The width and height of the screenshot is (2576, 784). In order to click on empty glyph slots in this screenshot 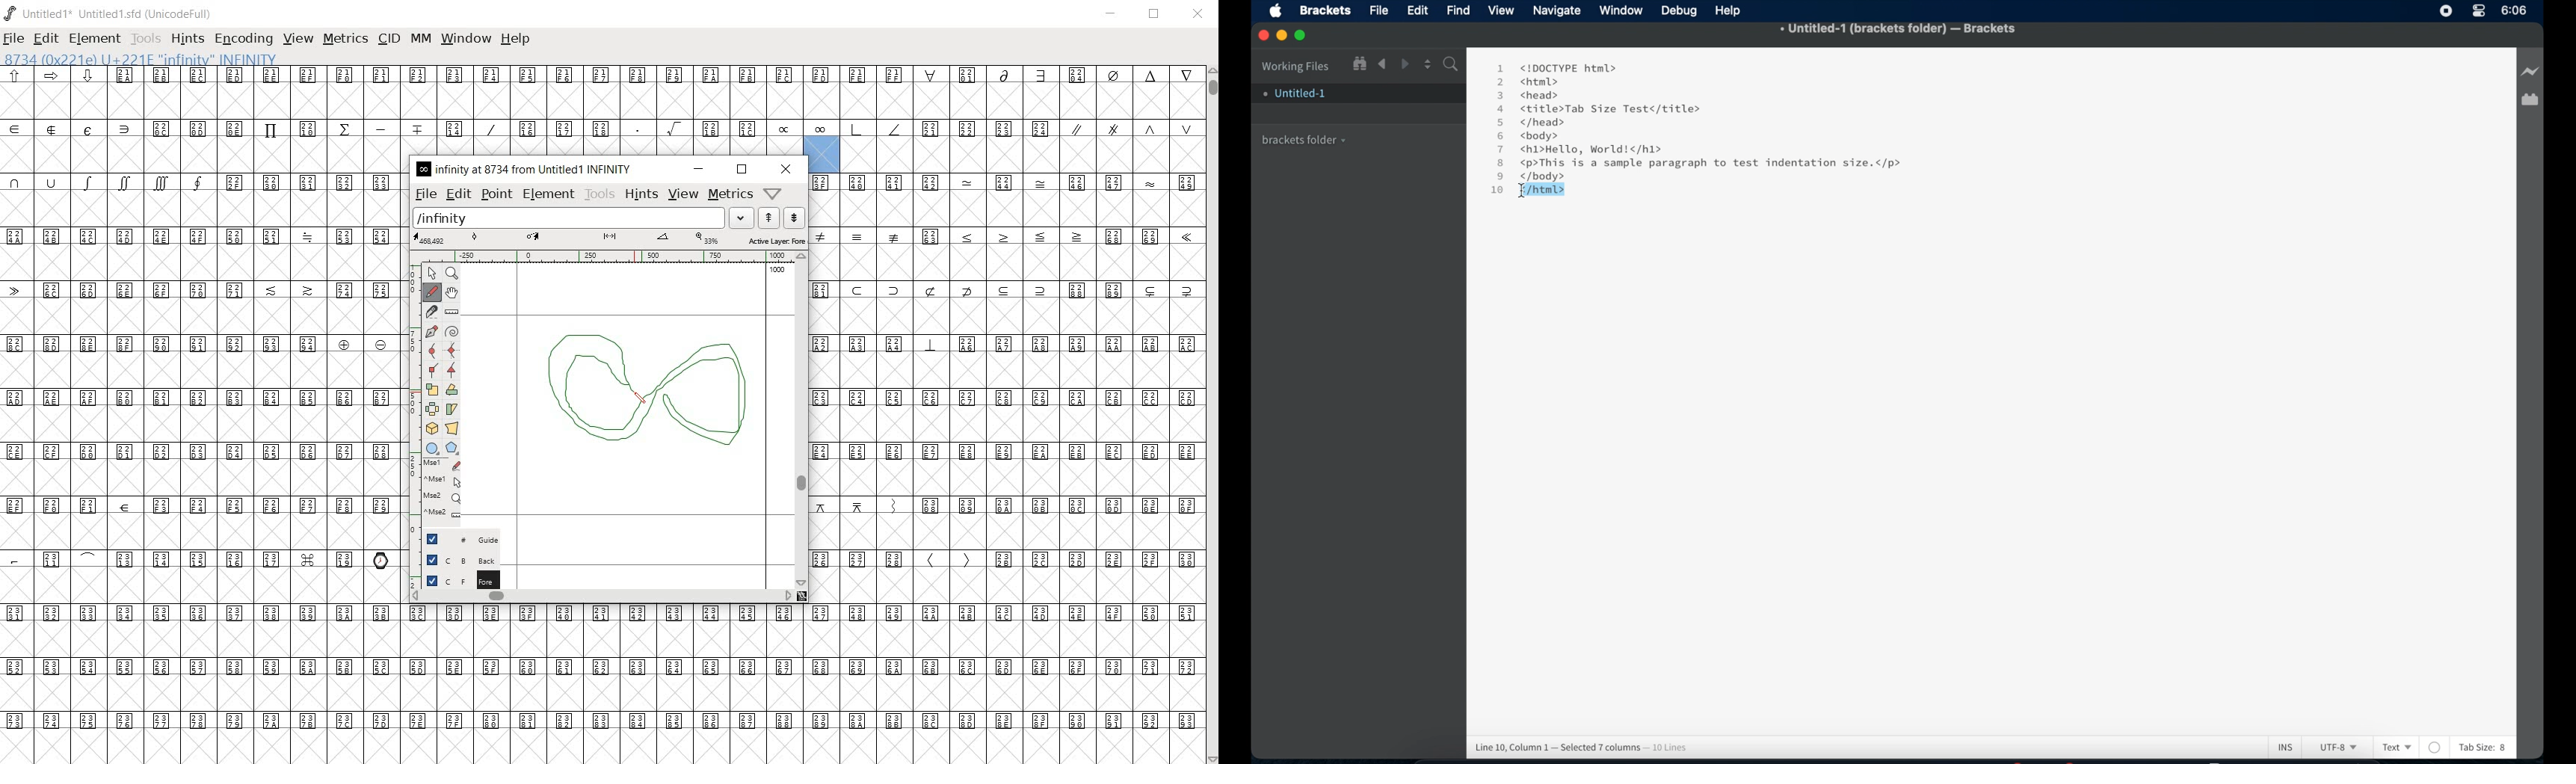, I will do `click(203, 425)`.